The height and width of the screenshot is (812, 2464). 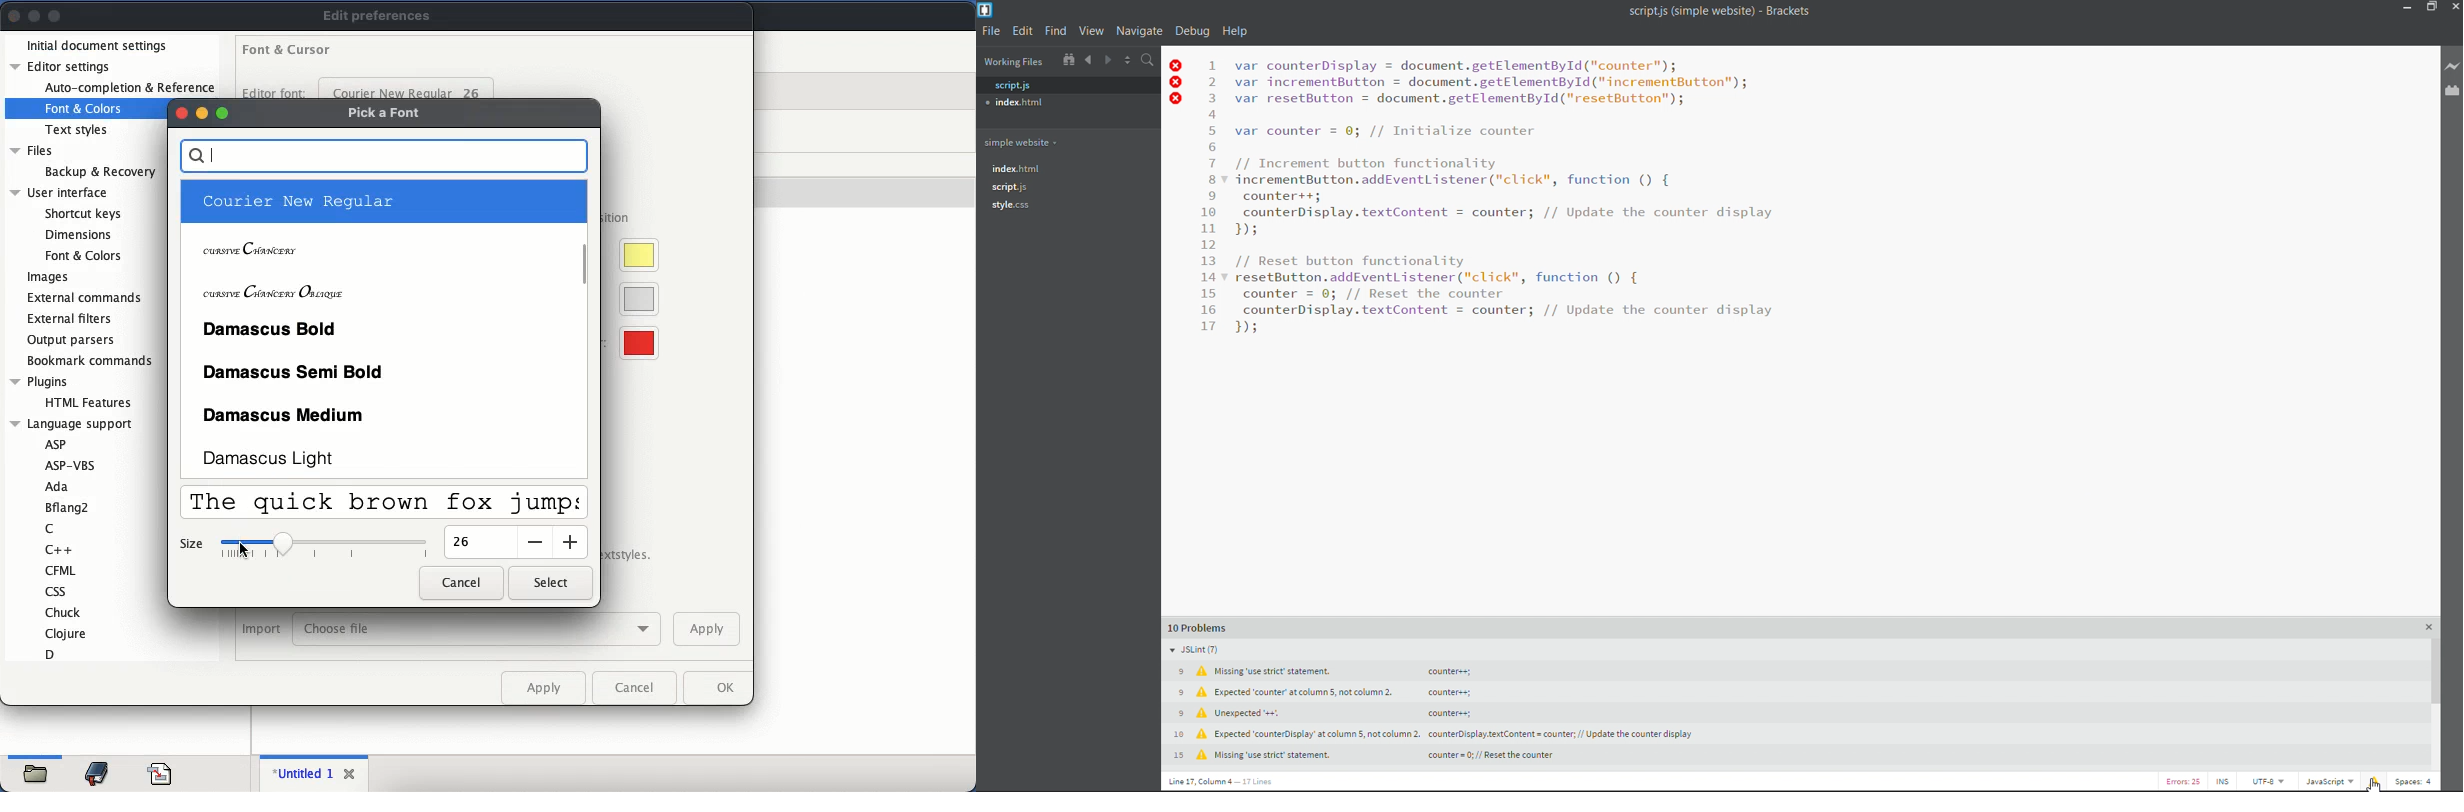 I want to click on C++, so click(x=61, y=549).